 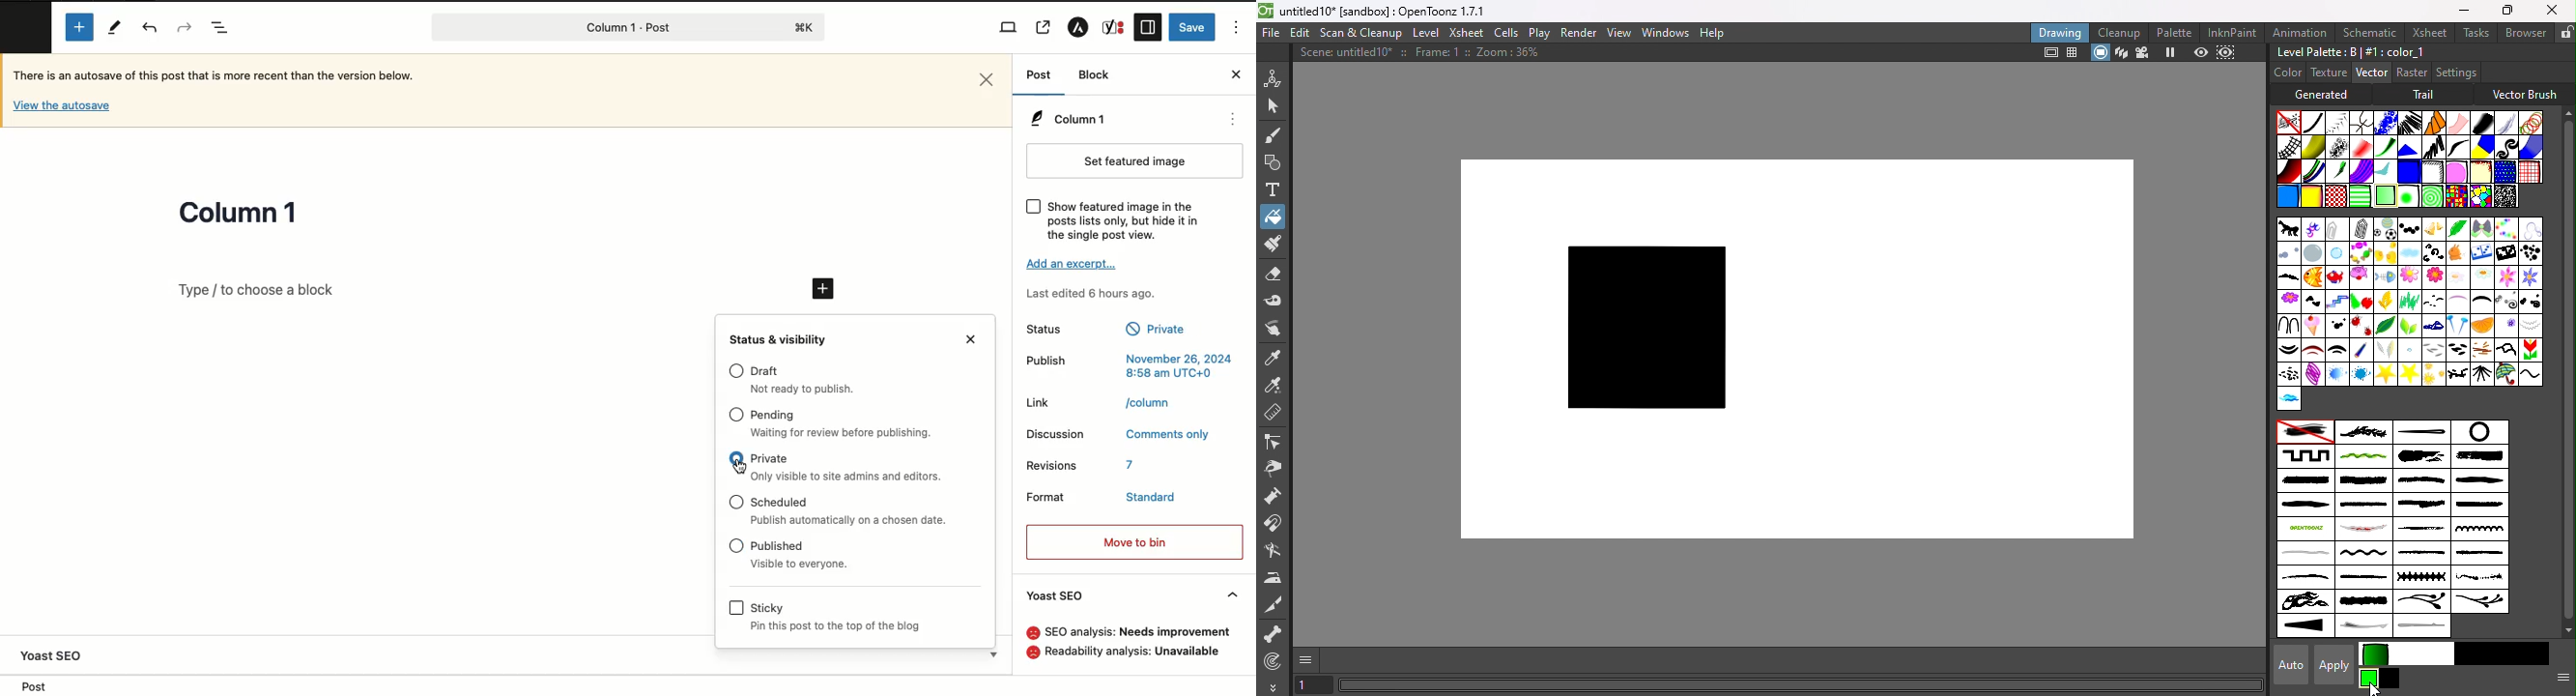 What do you see at coordinates (2505, 374) in the screenshot?
I see `Umbrella` at bounding box center [2505, 374].